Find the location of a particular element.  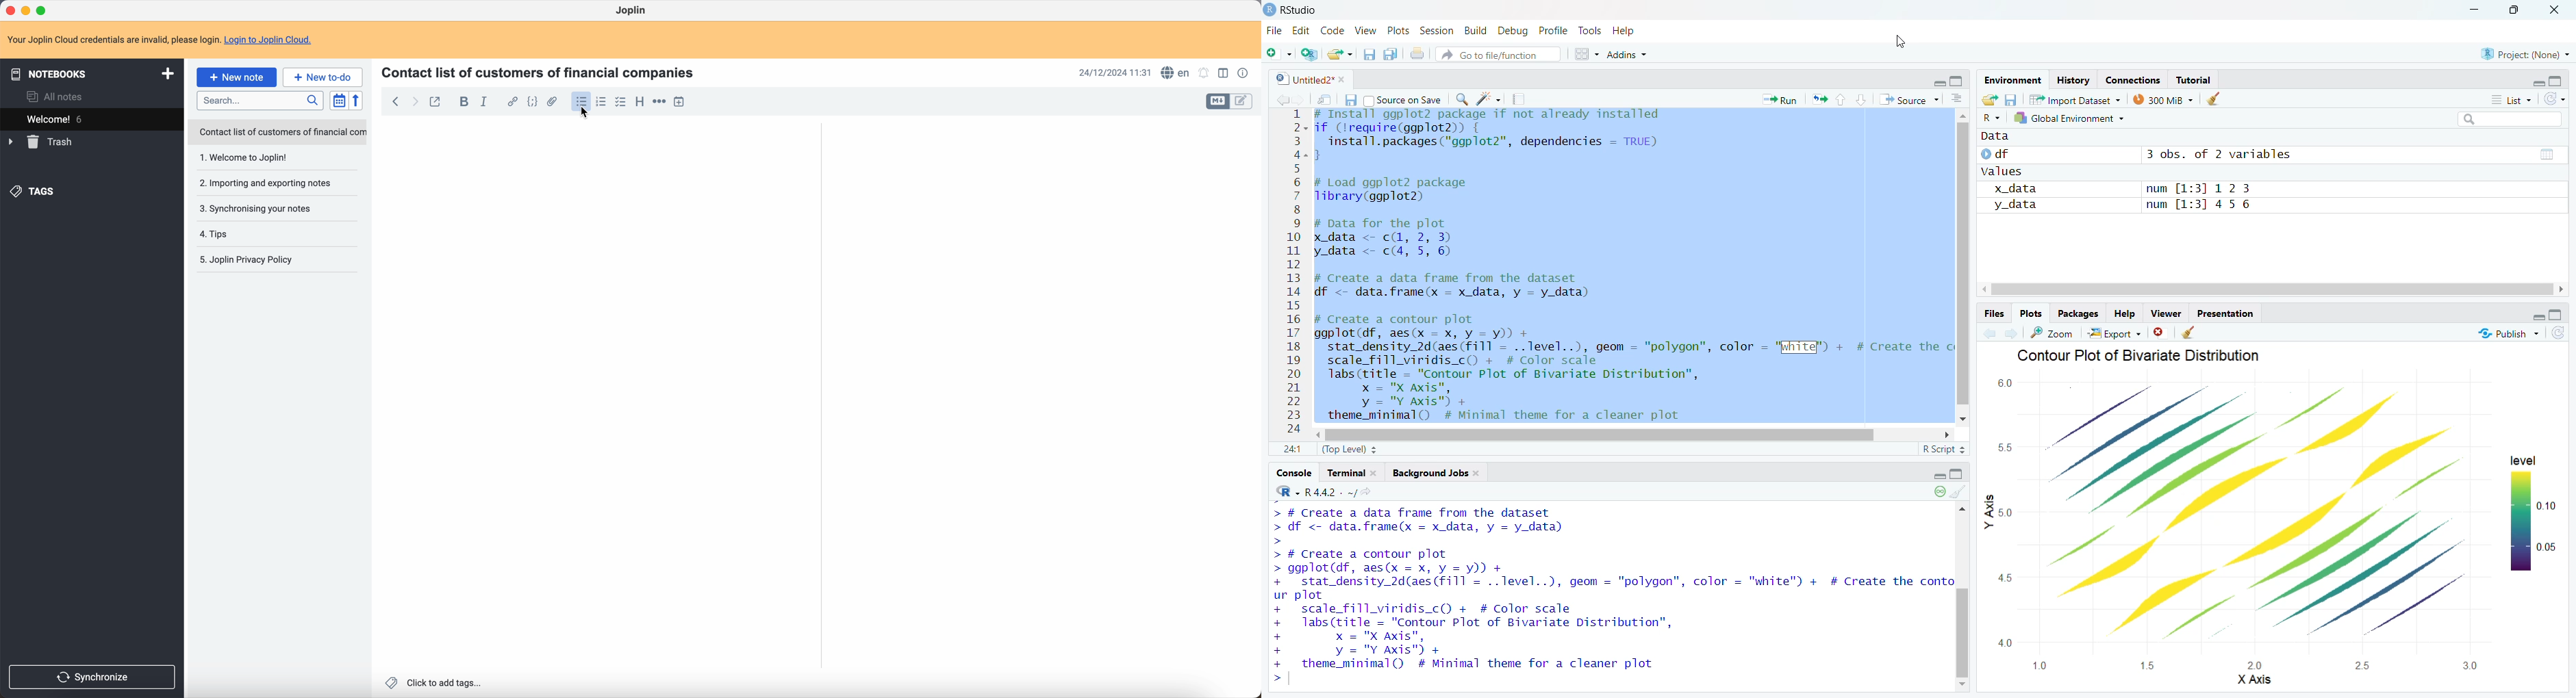

foward is located at coordinates (416, 102).